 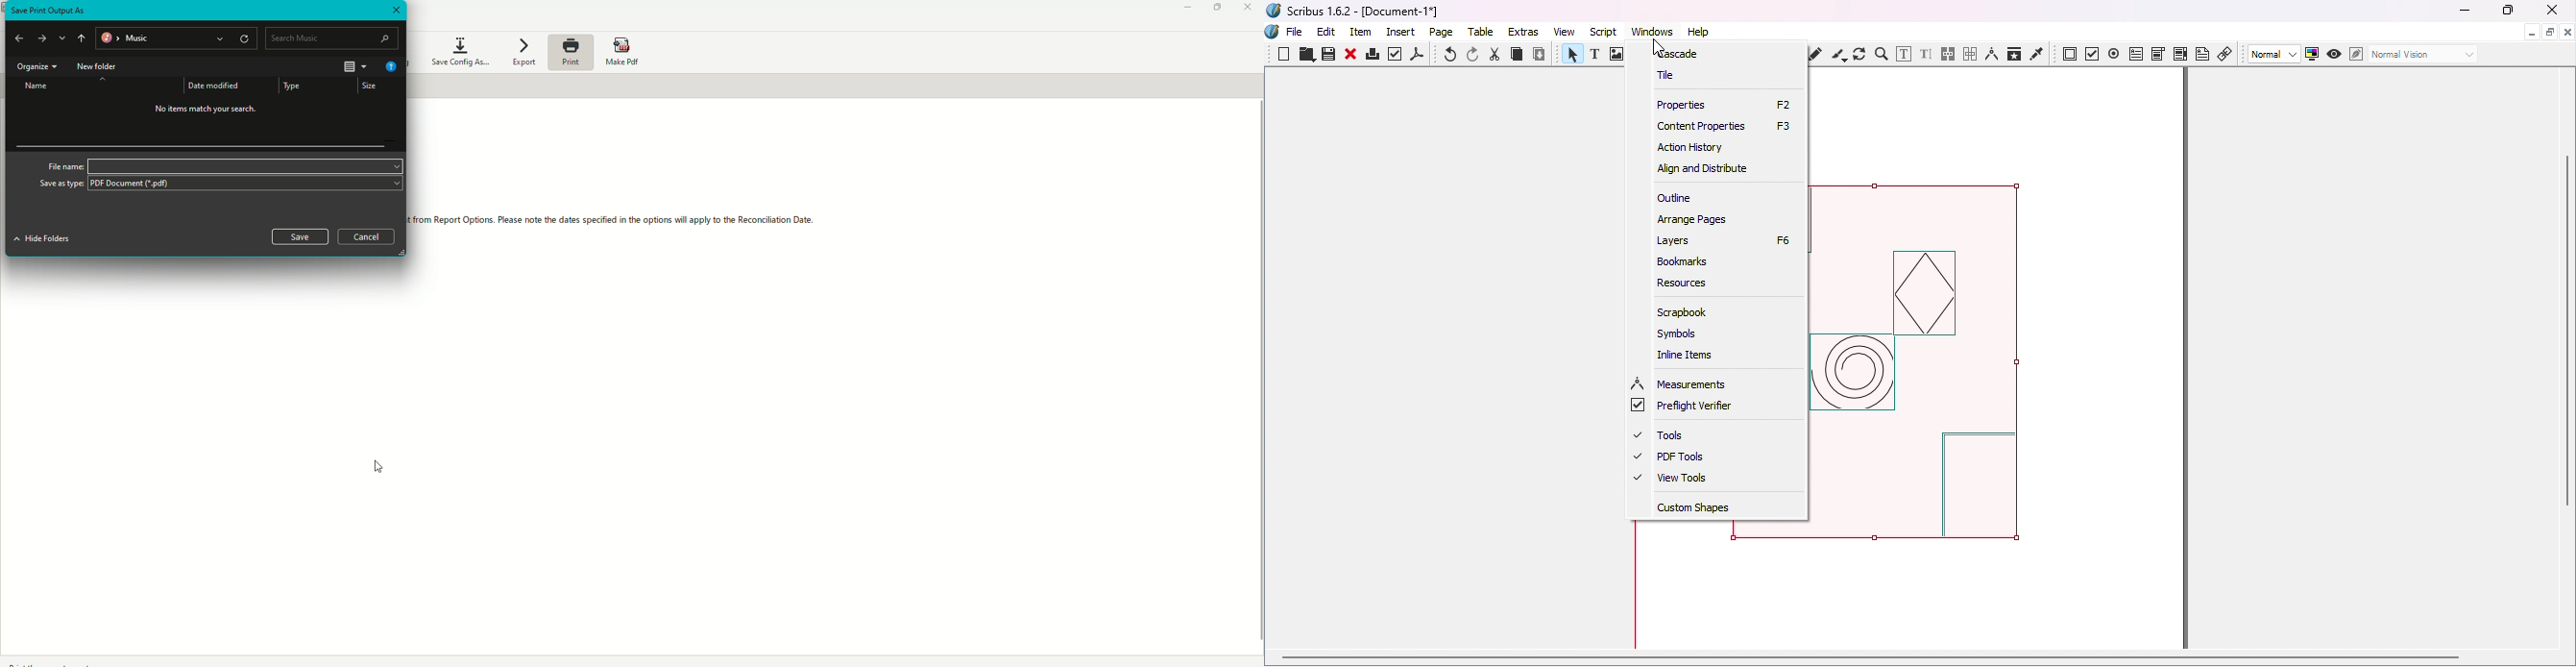 I want to click on File, so click(x=1295, y=33).